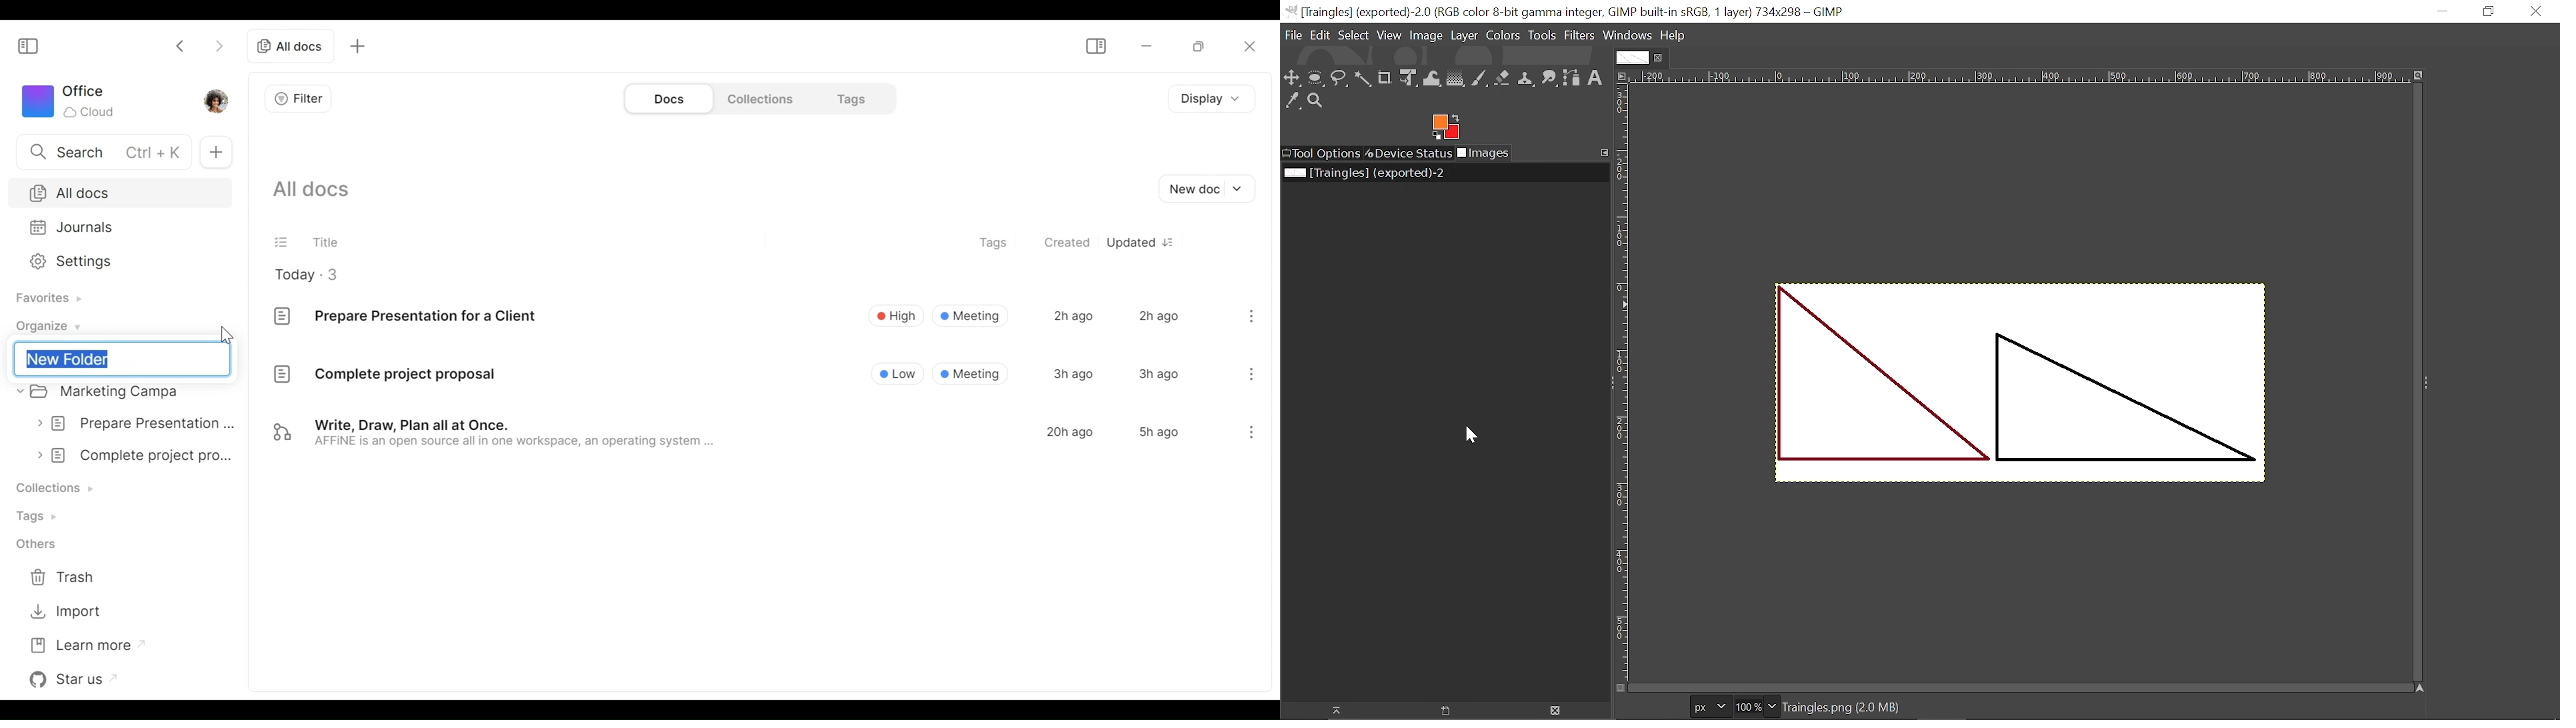 This screenshot has width=2576, height=728. I want to click on prepare presentation, so click(137, 422).